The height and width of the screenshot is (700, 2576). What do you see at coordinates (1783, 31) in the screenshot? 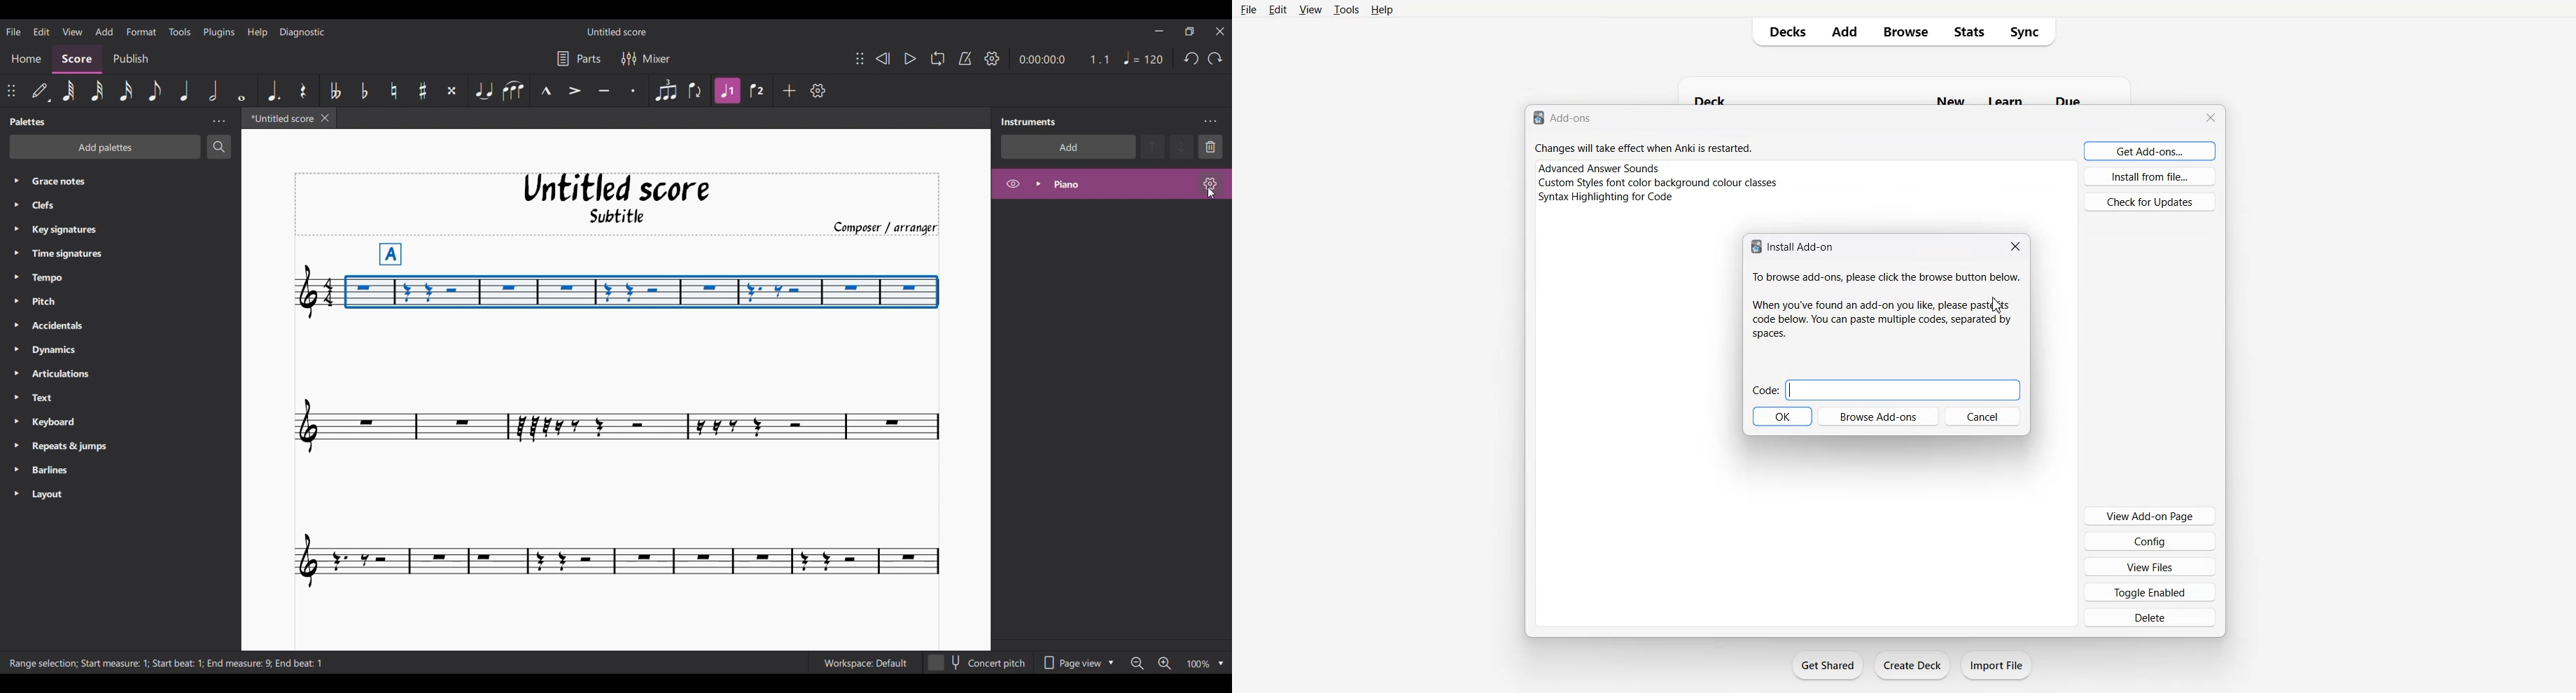
I see `Decks` at bounding box center [1783, 31].